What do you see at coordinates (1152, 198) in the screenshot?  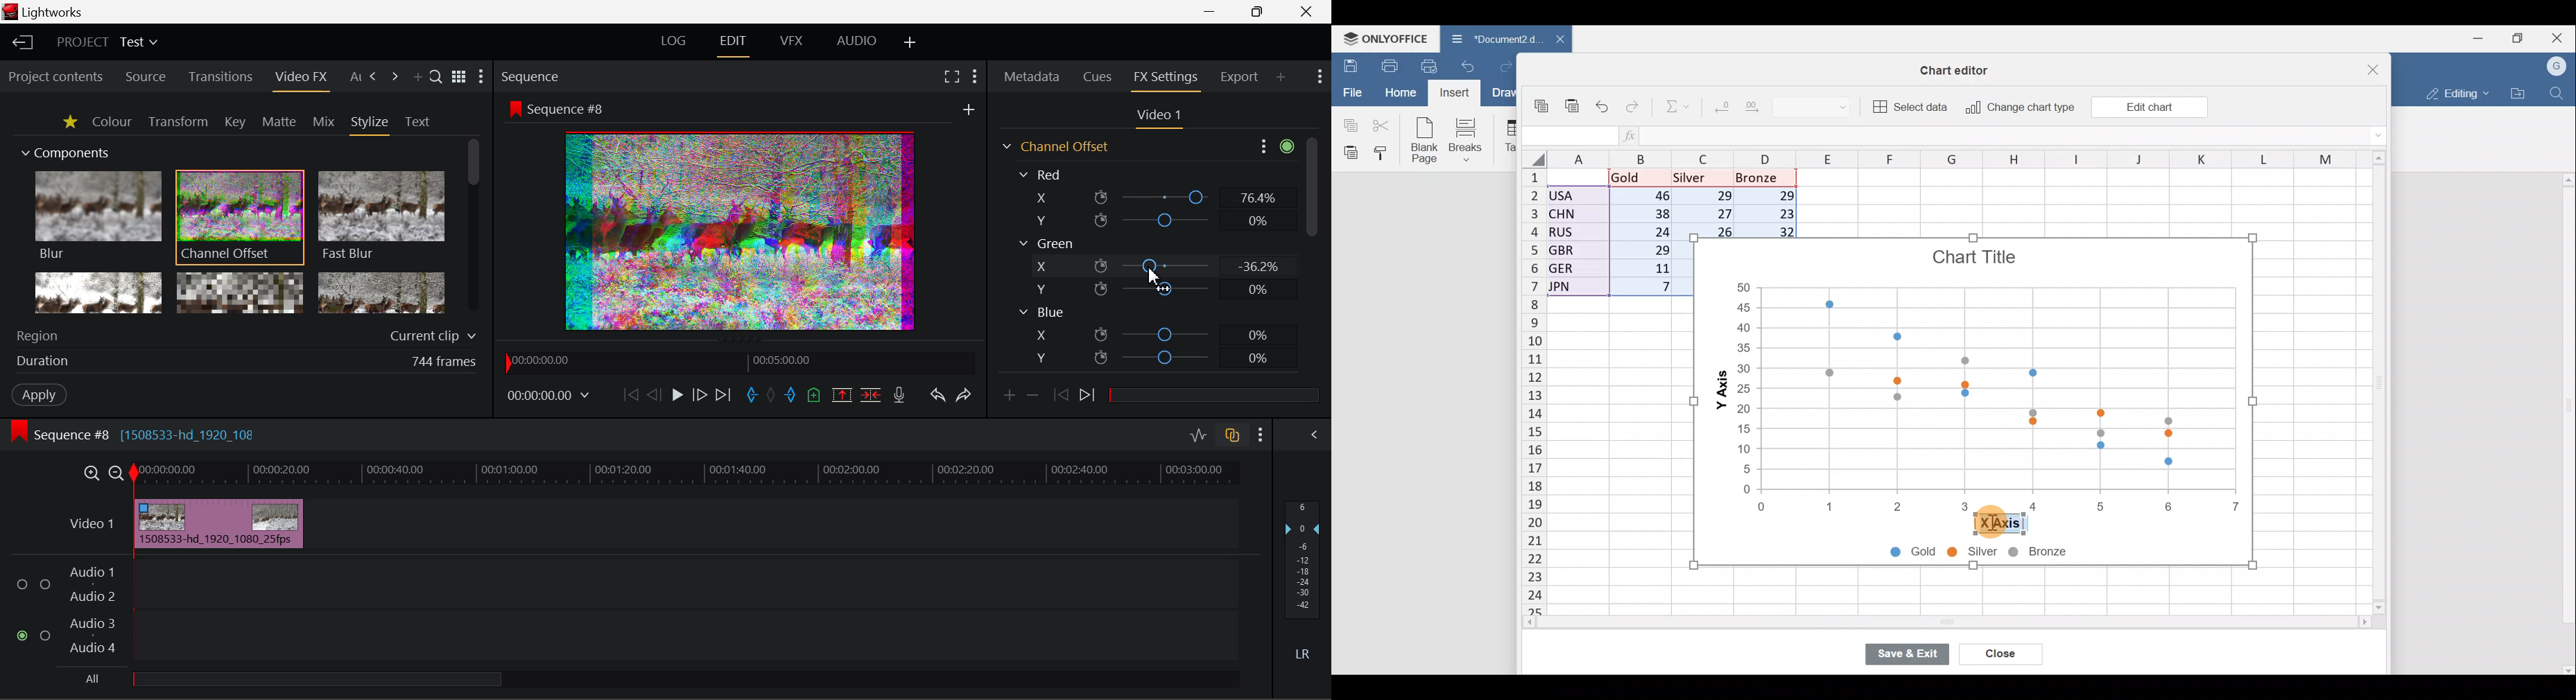 I see `Red X` at bounding box center [1152, 198].